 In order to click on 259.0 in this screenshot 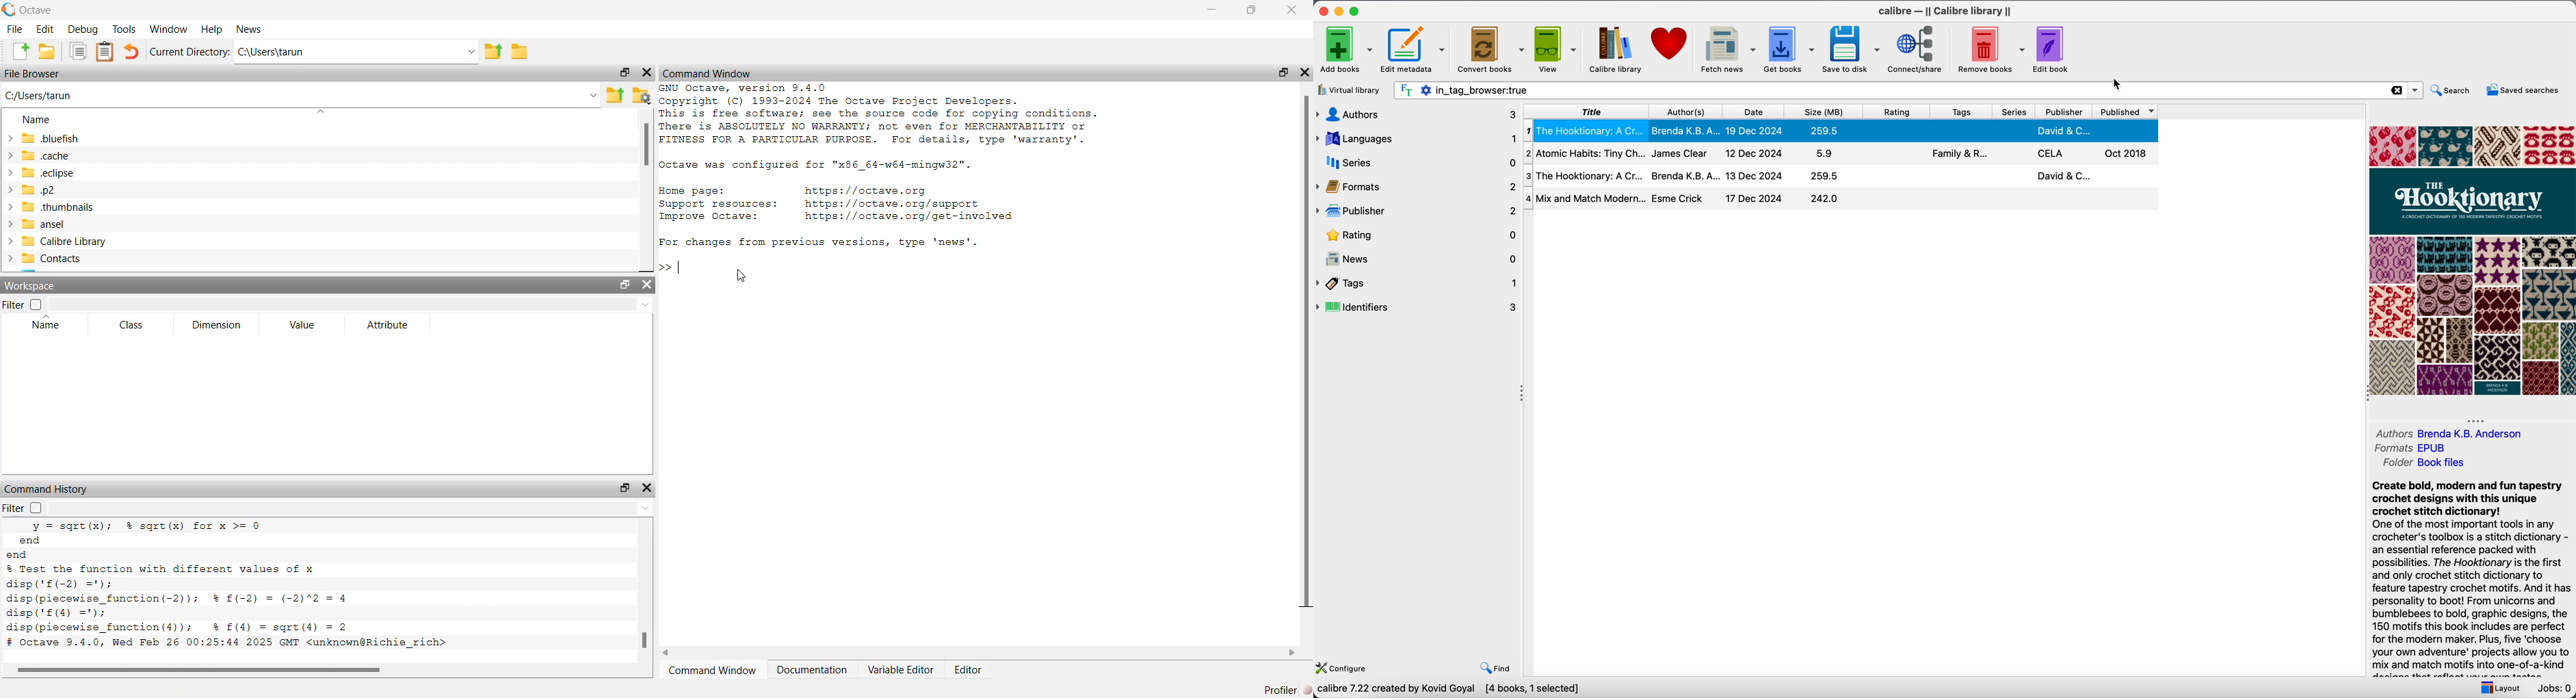, I will do `click(1823, 176)`.